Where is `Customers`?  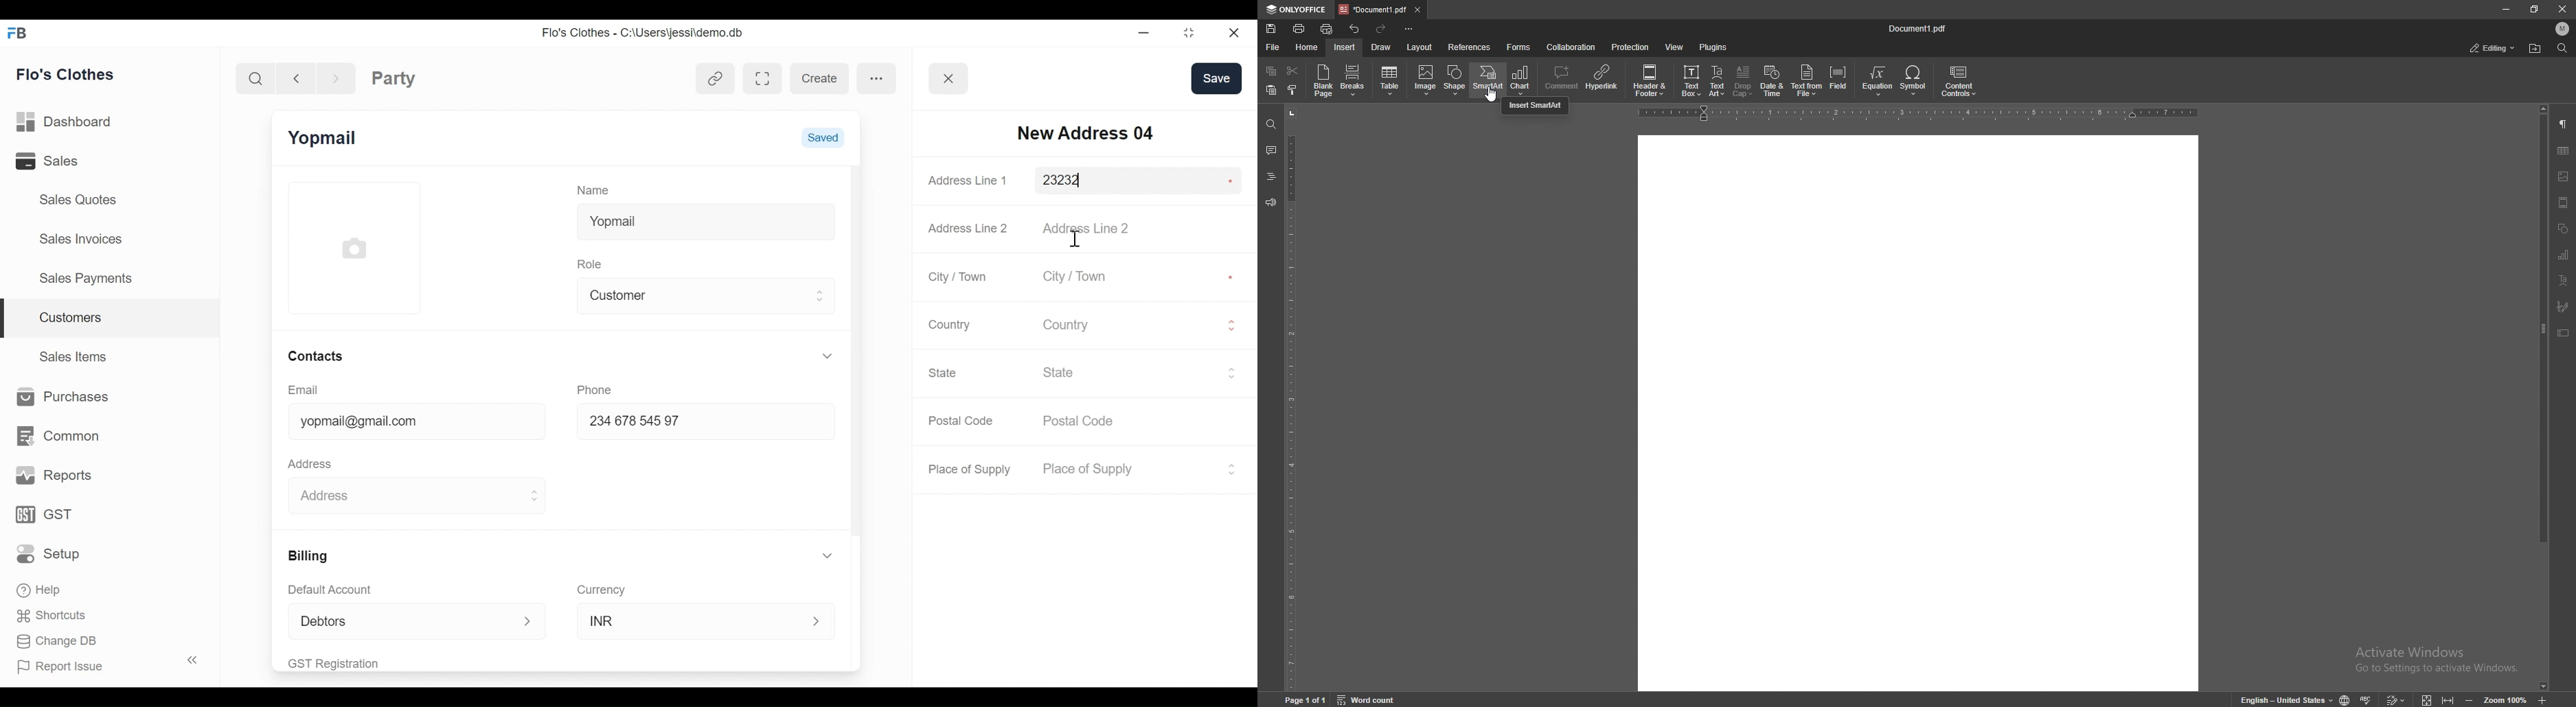
Customers is located at coordinates (111, 319).